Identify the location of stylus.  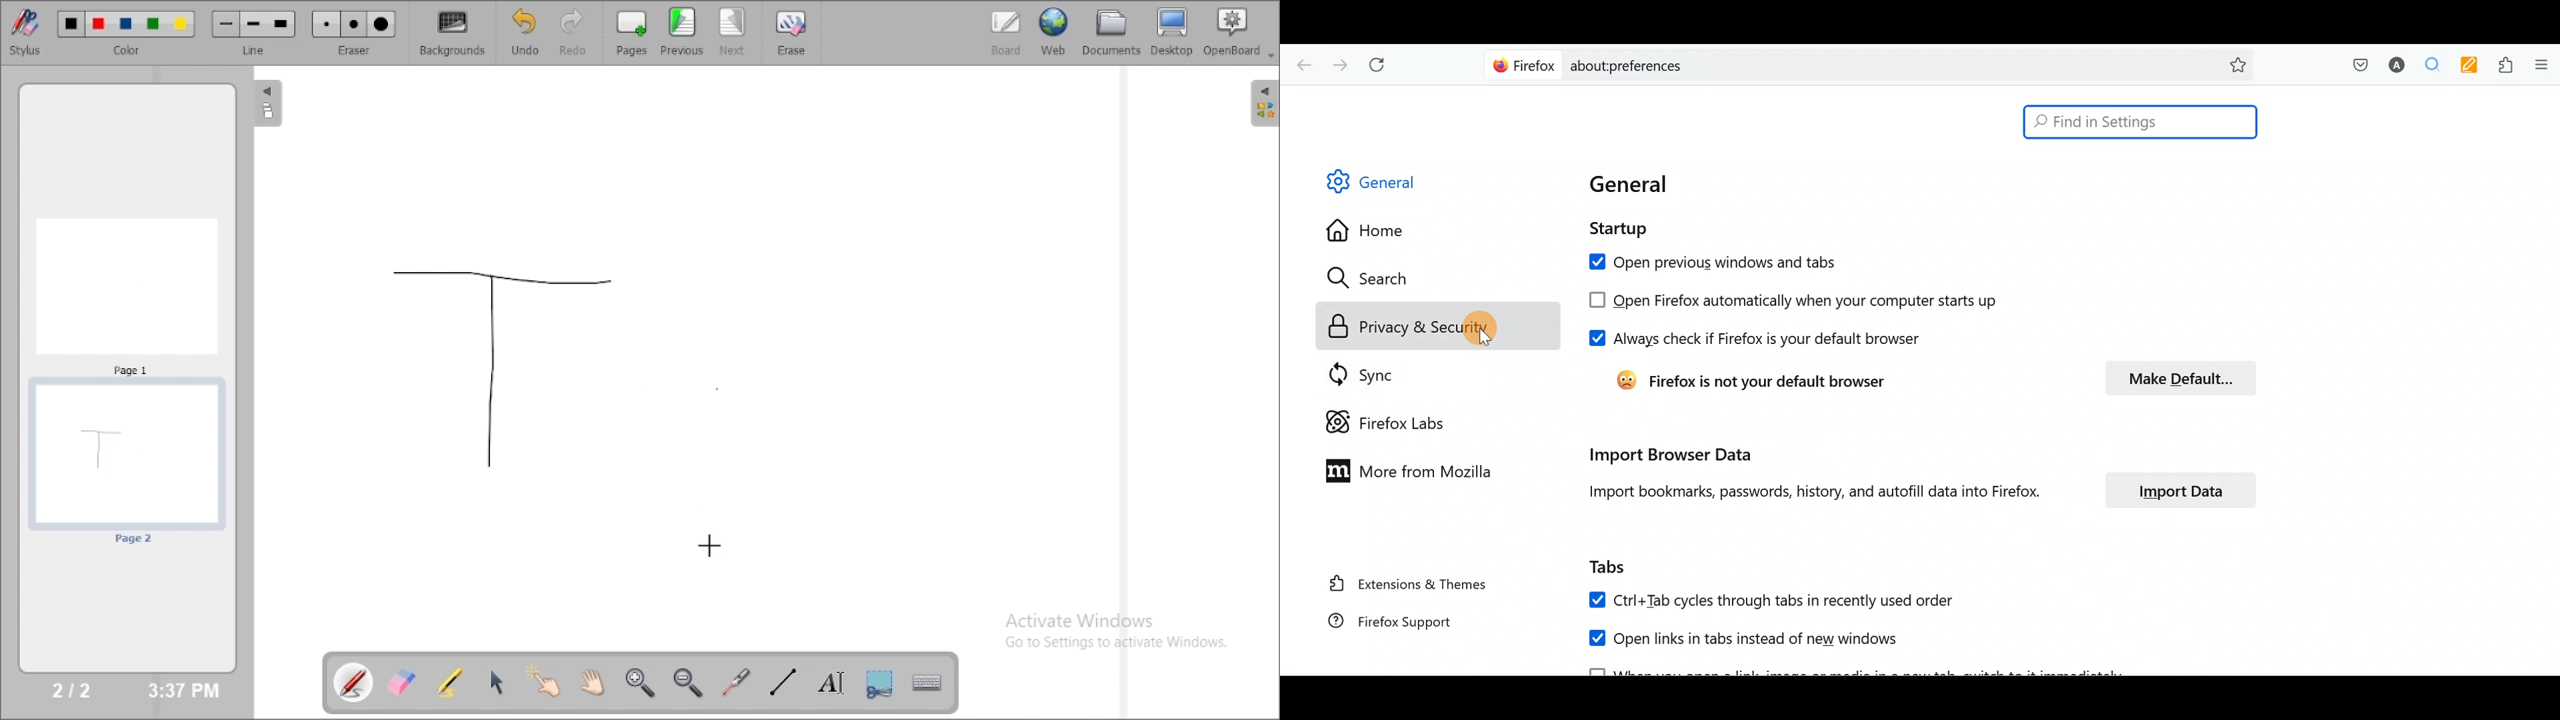
(25, 31).